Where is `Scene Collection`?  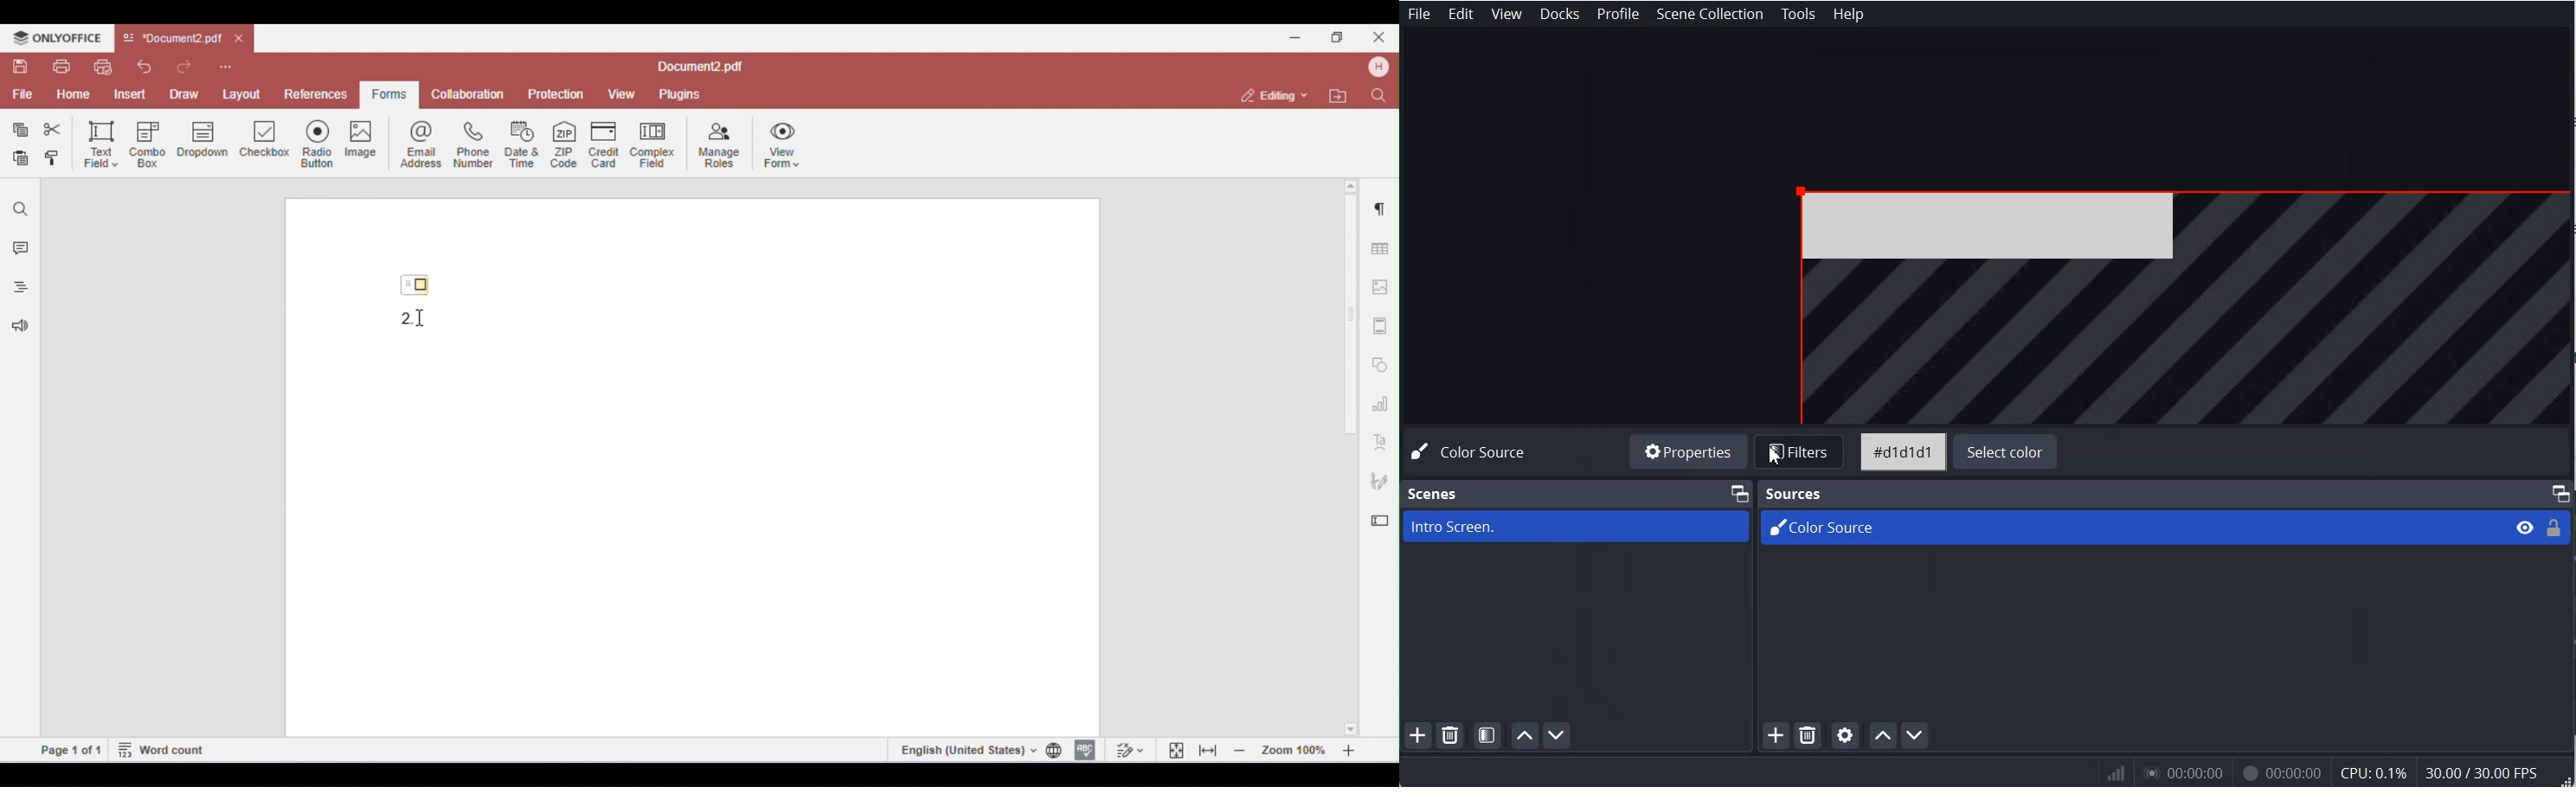 Scene Collection is located at coordinates (1712, 13).